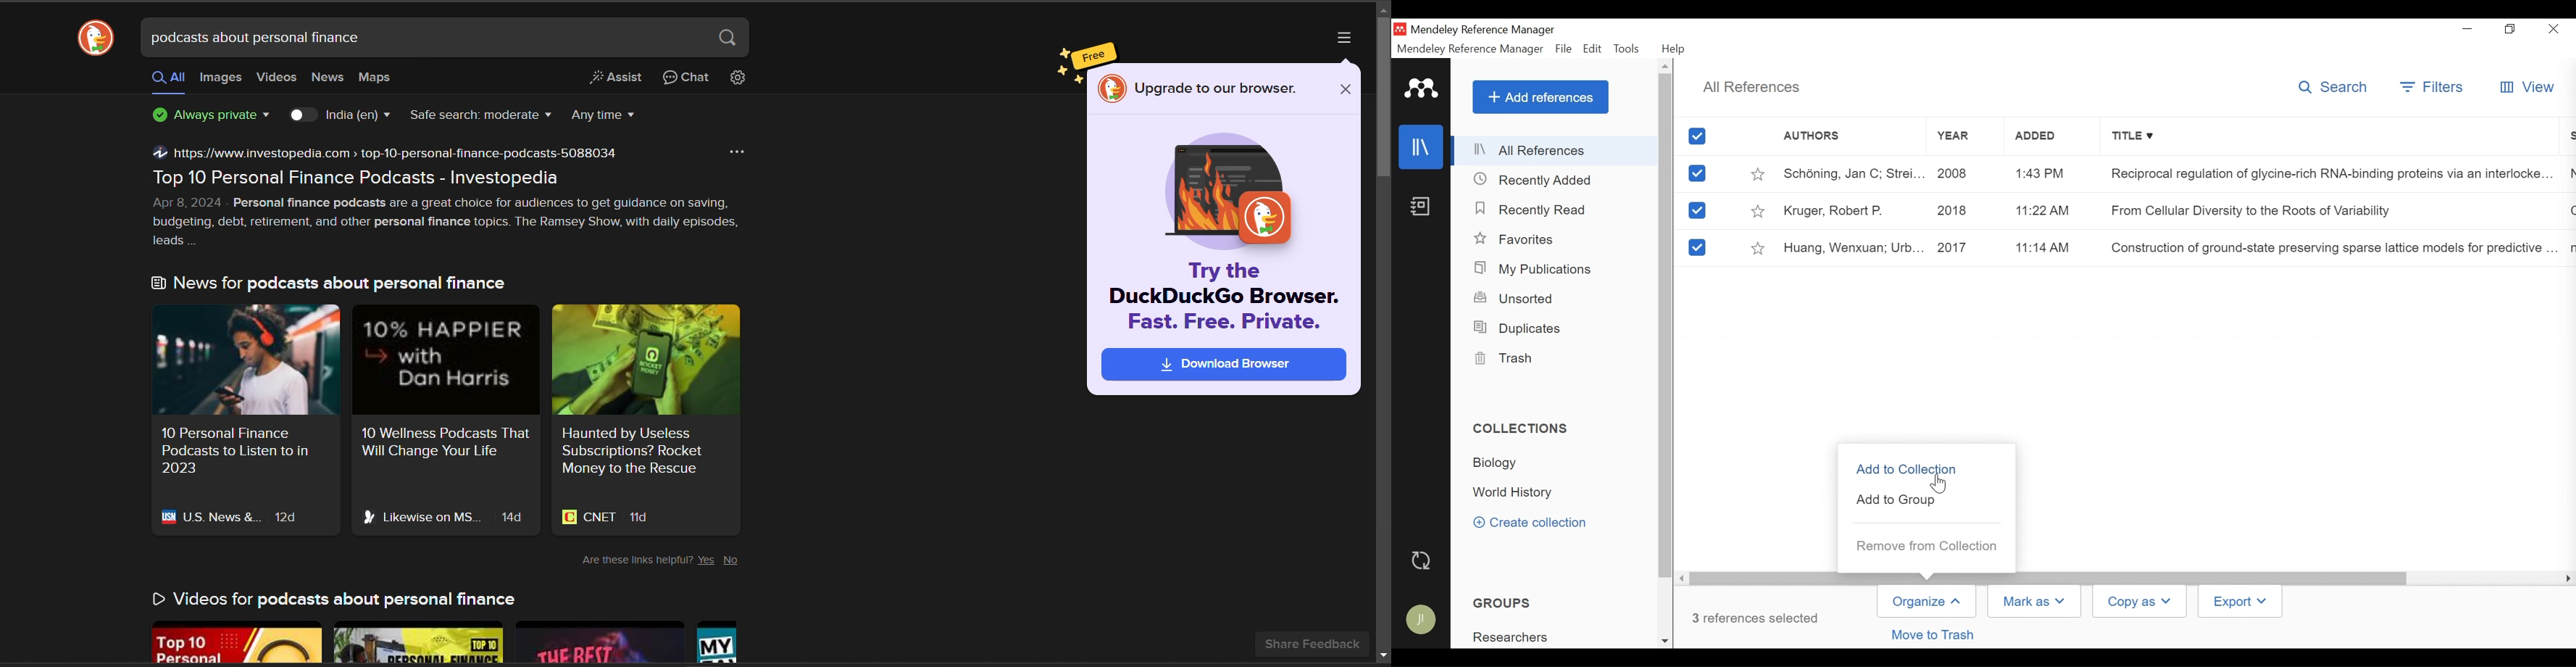 The image size is (2576, 672). I want to click on Recently Read, so click(1534, 210).